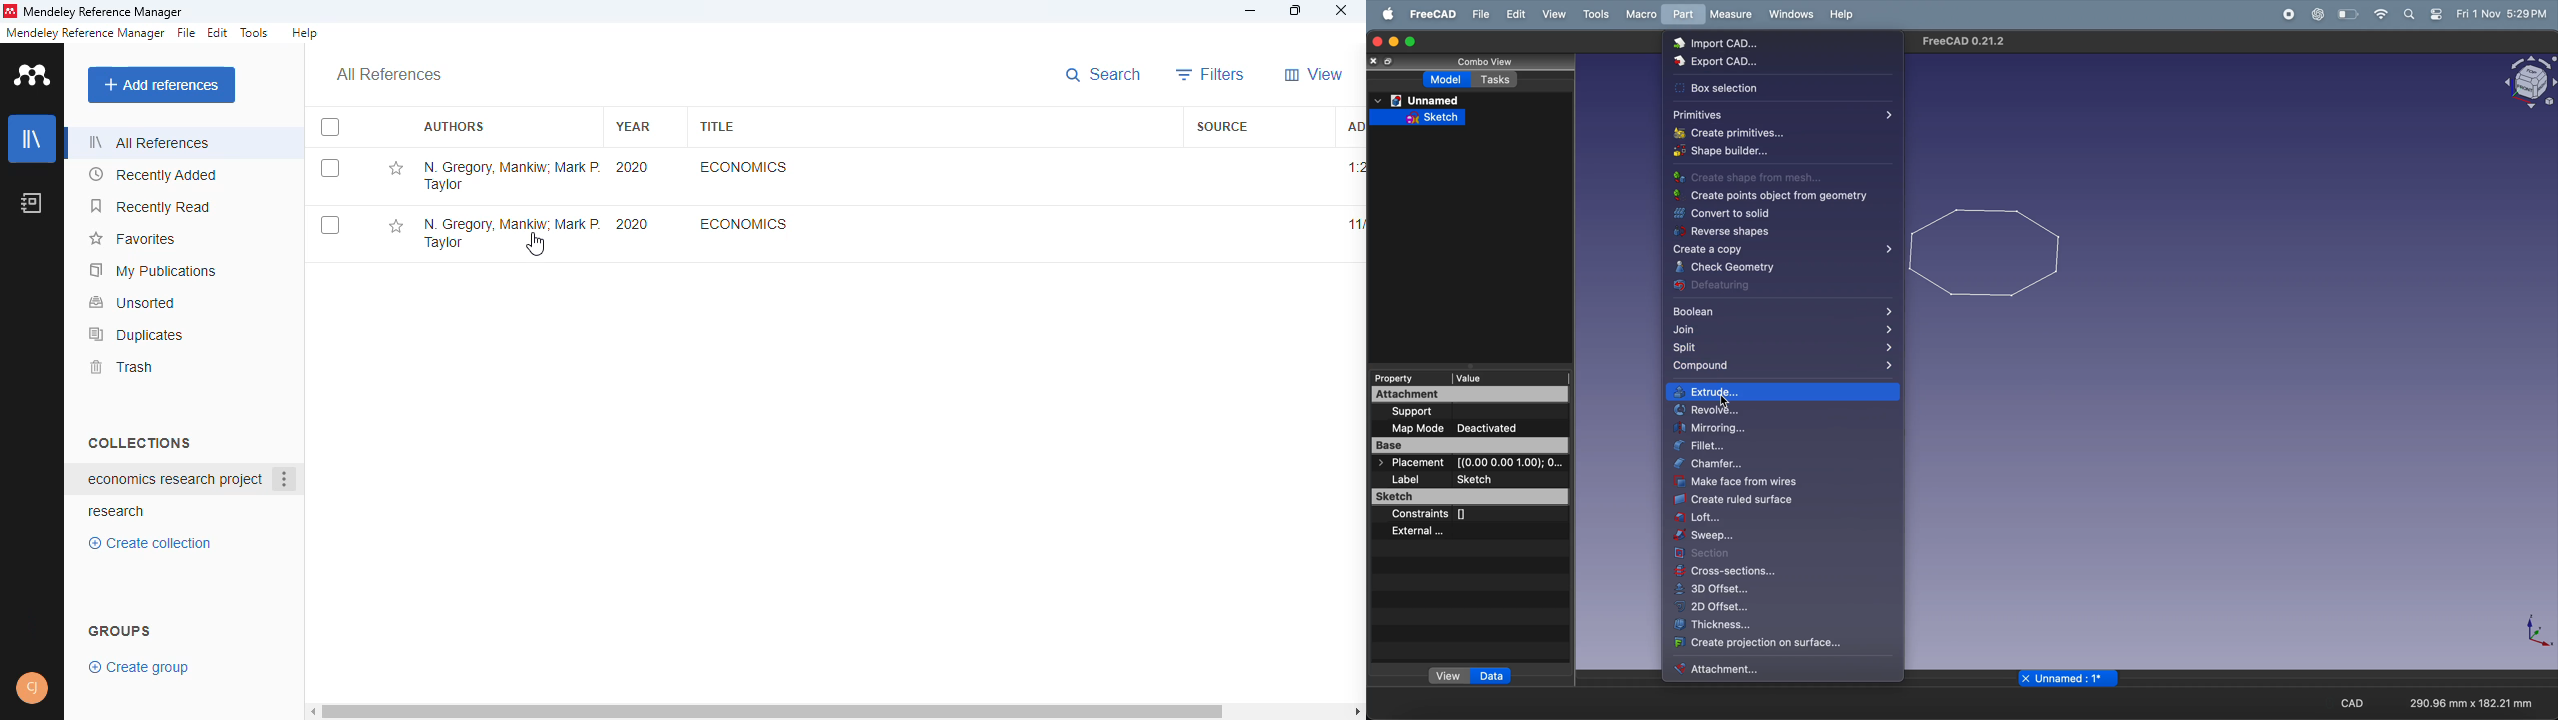  Describe the element at coordinates (1771, 213) in the screenshot. I see `convert solid` at that location.